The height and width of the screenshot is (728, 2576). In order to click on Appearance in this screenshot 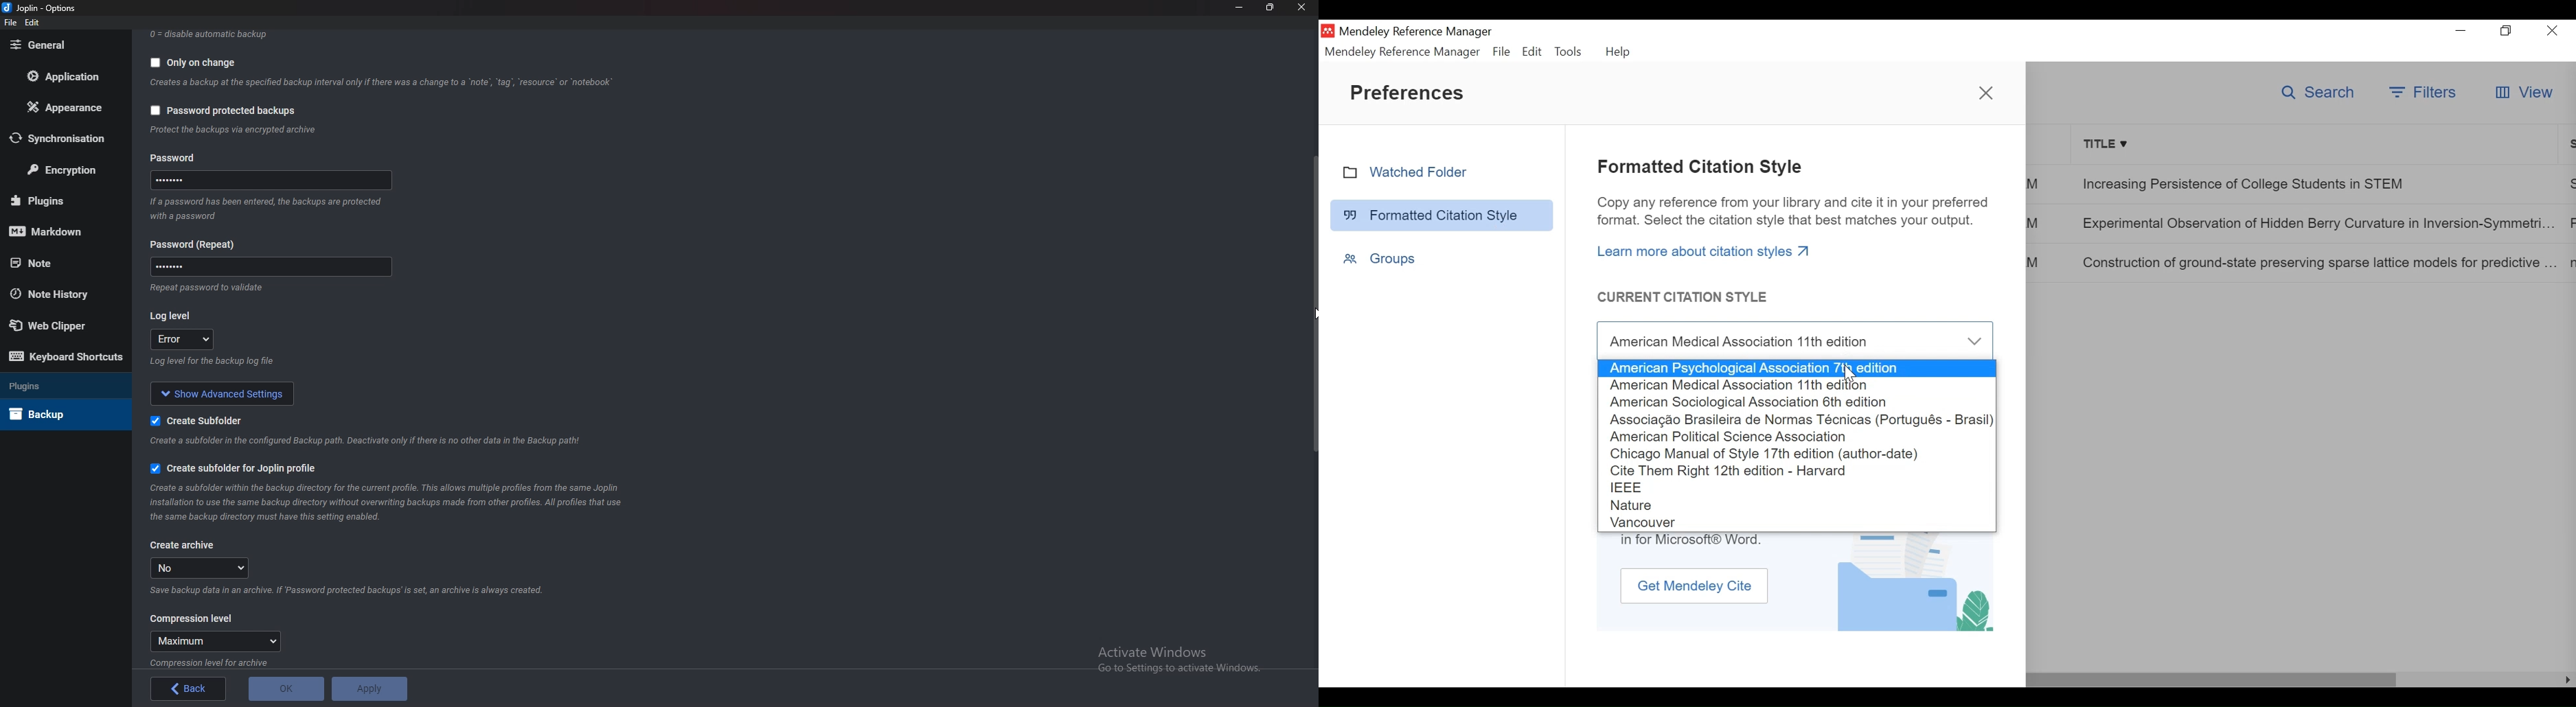, I will do `click(69, 106)`.